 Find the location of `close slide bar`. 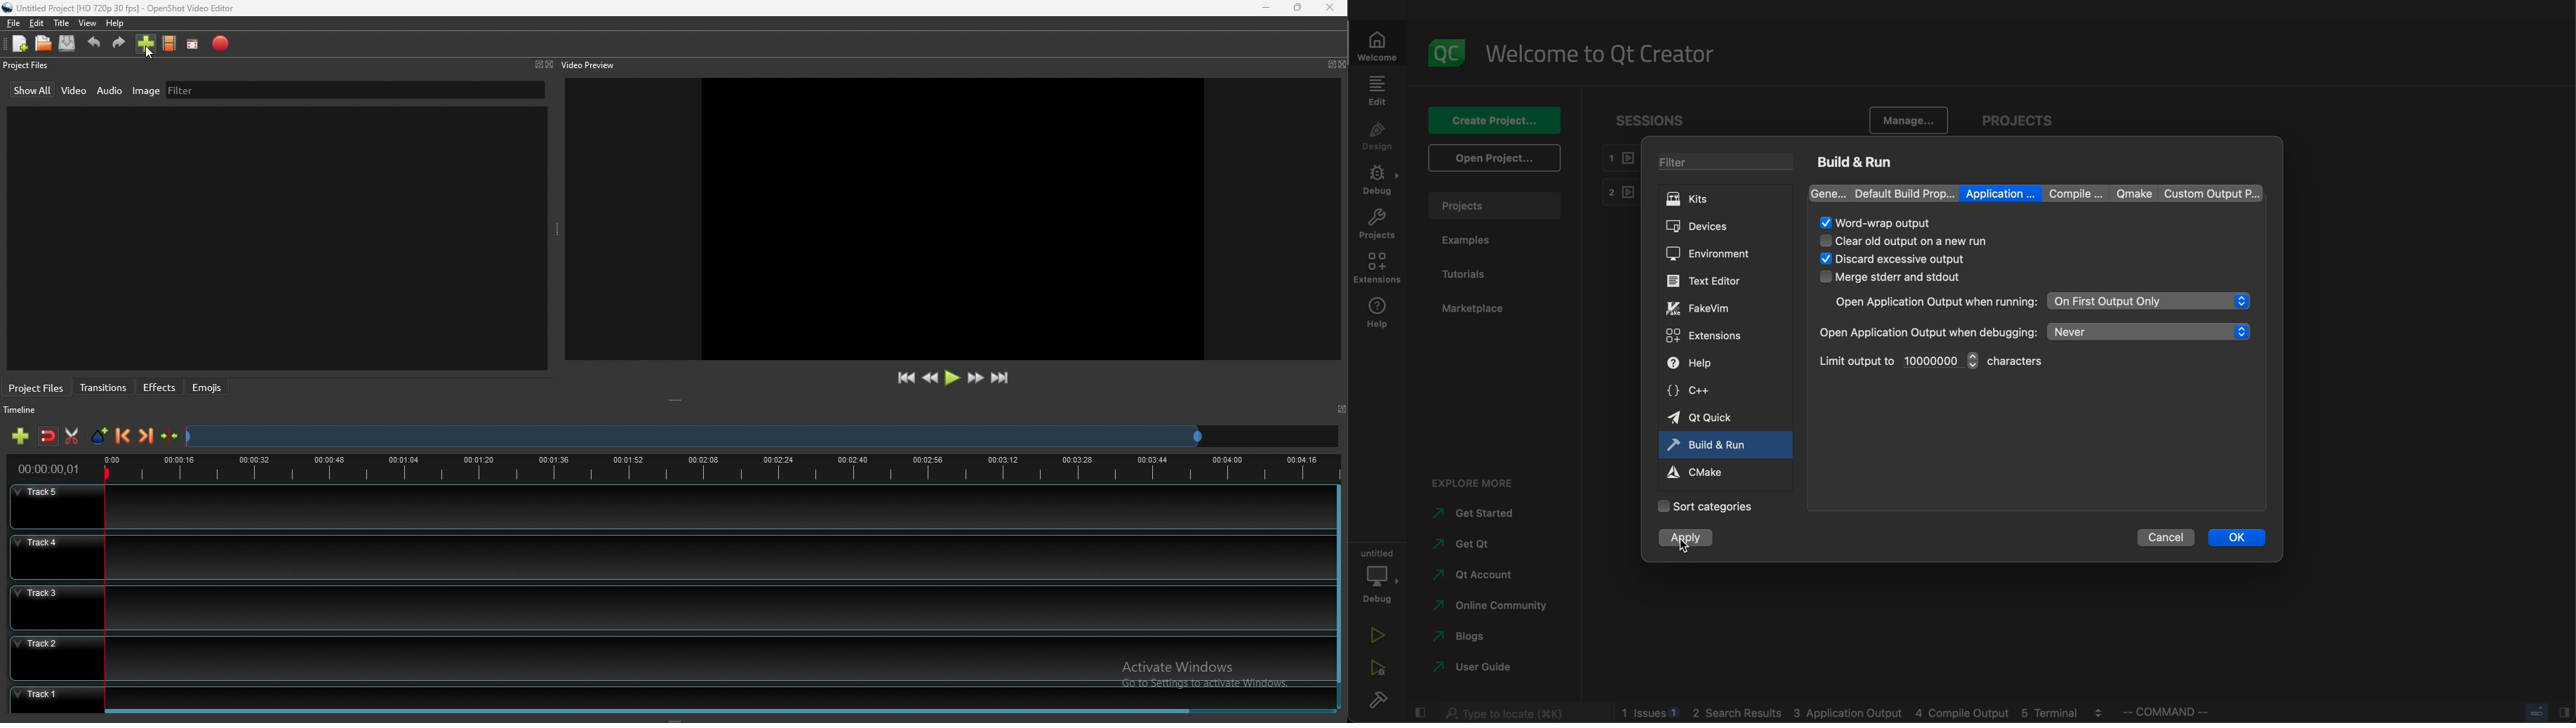

close slide bar is located at coordinates (2546, 711).